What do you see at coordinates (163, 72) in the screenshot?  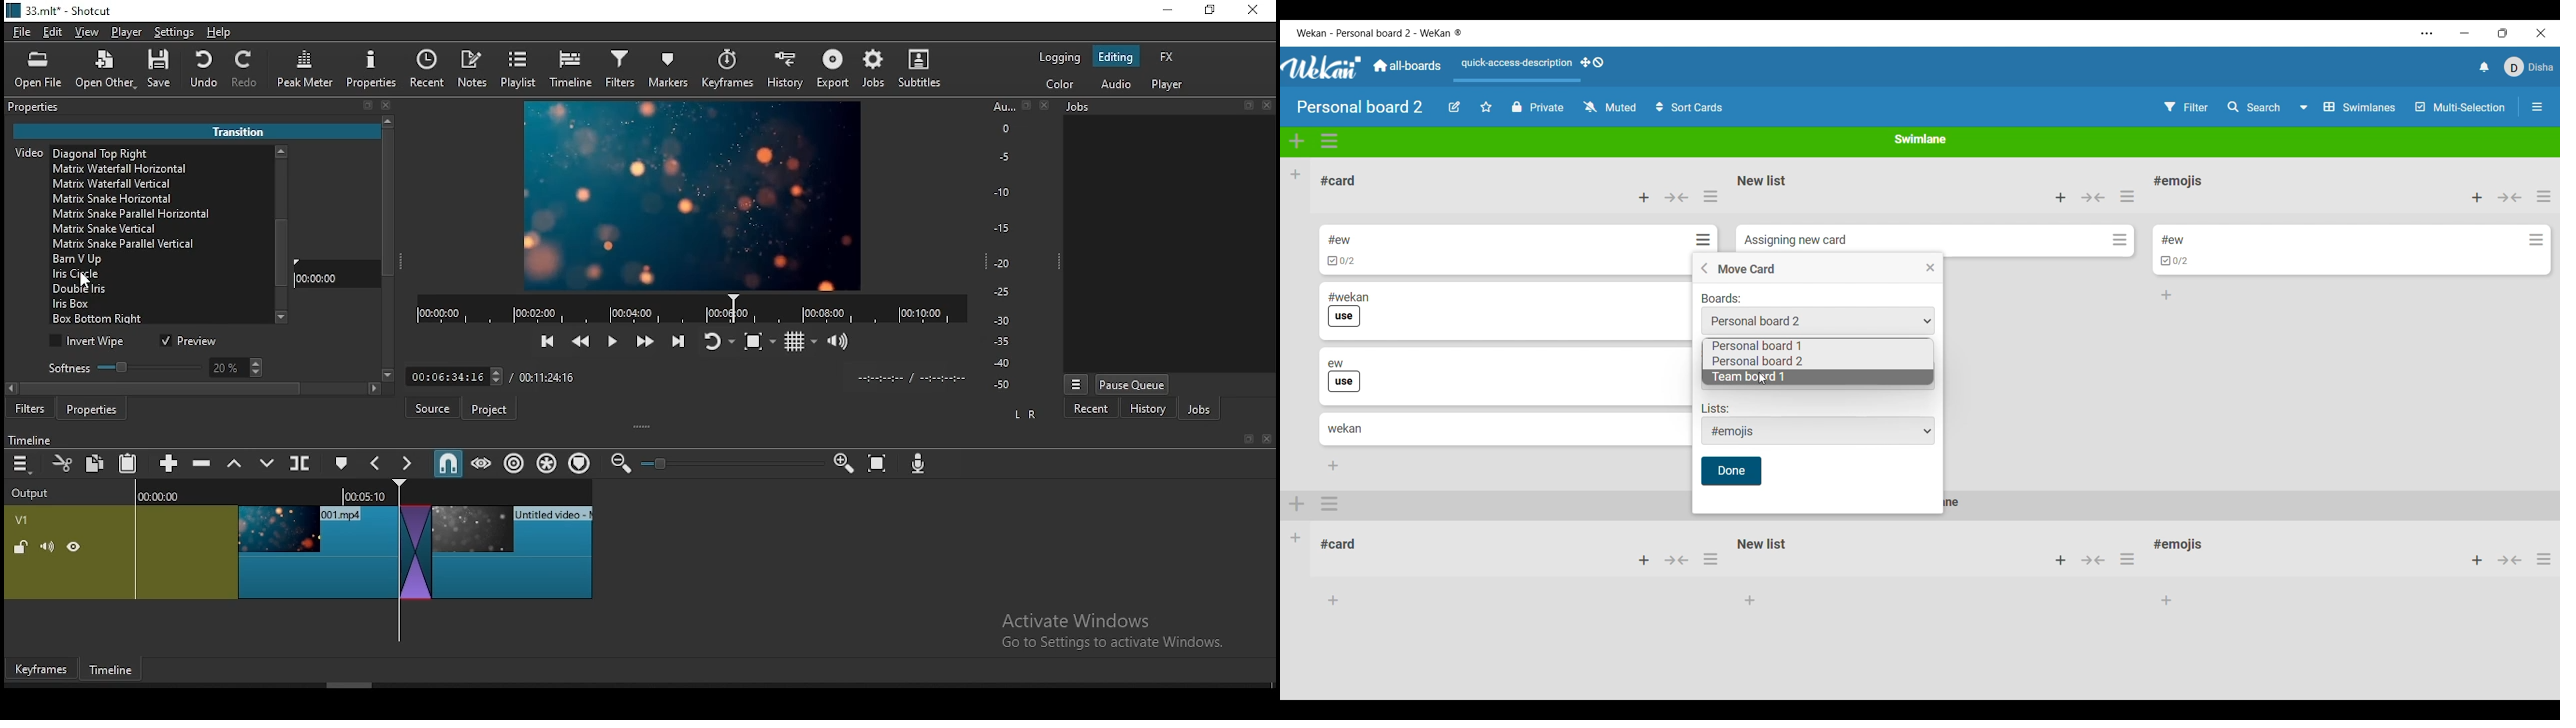 I see `save` at bounding box center [163, 72].